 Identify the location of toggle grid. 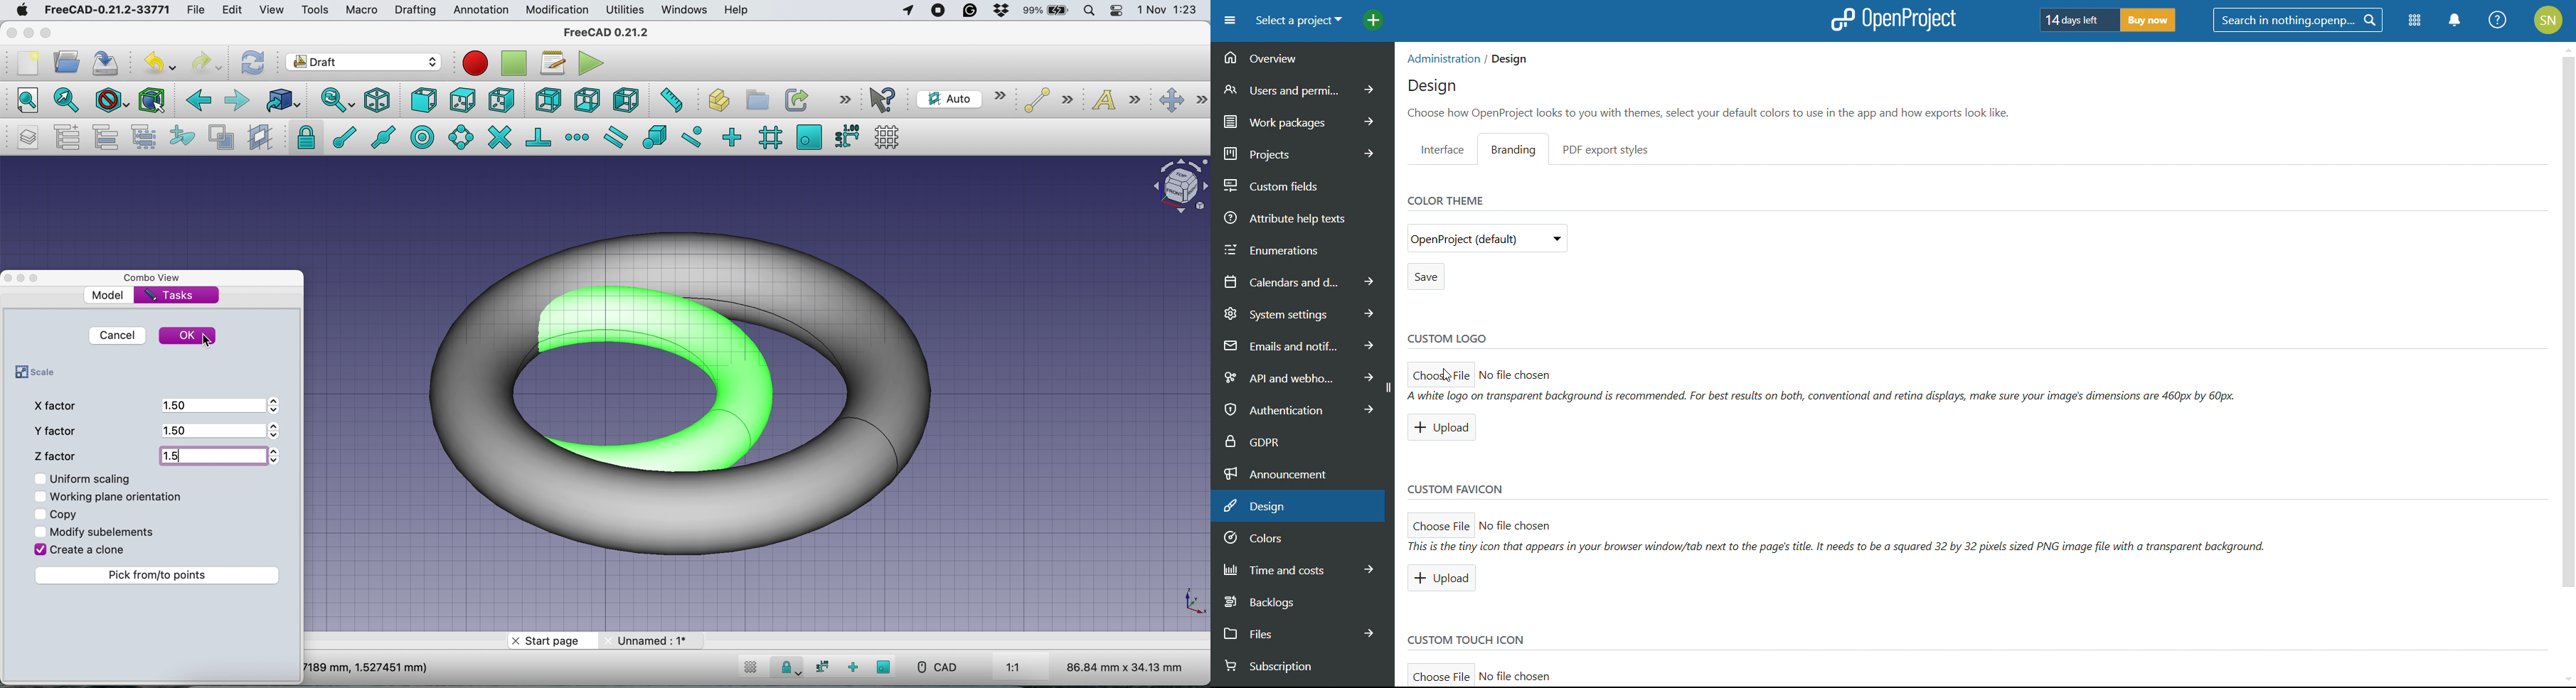
(891, 137).